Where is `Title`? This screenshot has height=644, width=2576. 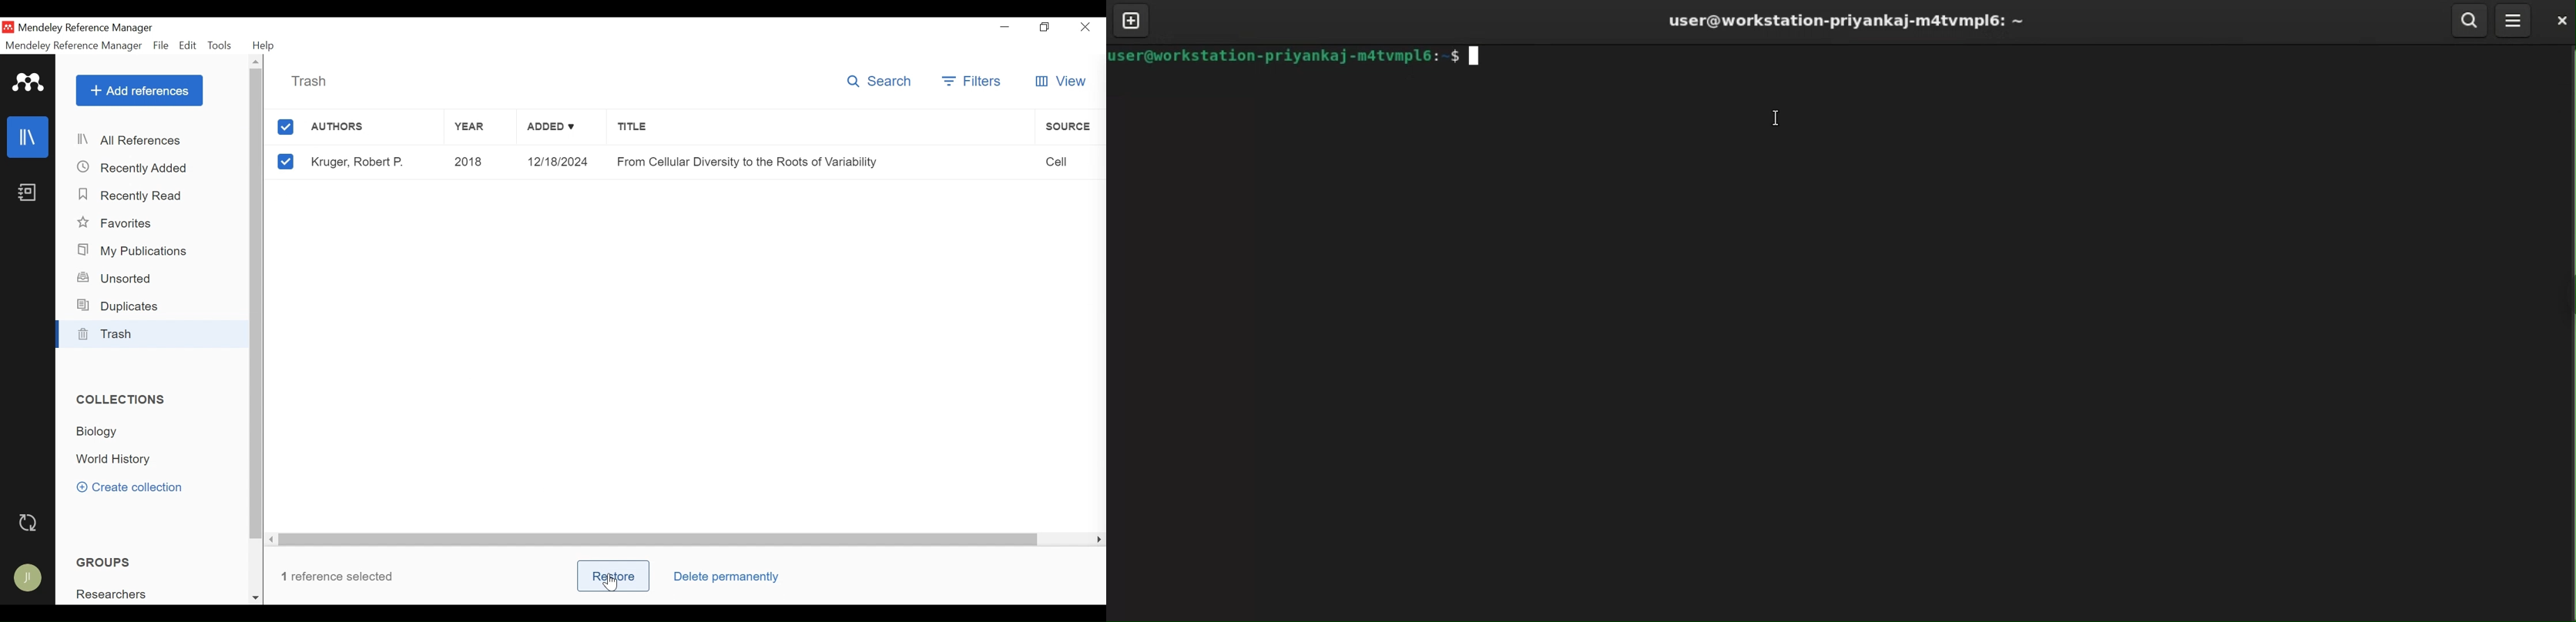
Title is located at coordinates (822, 129).